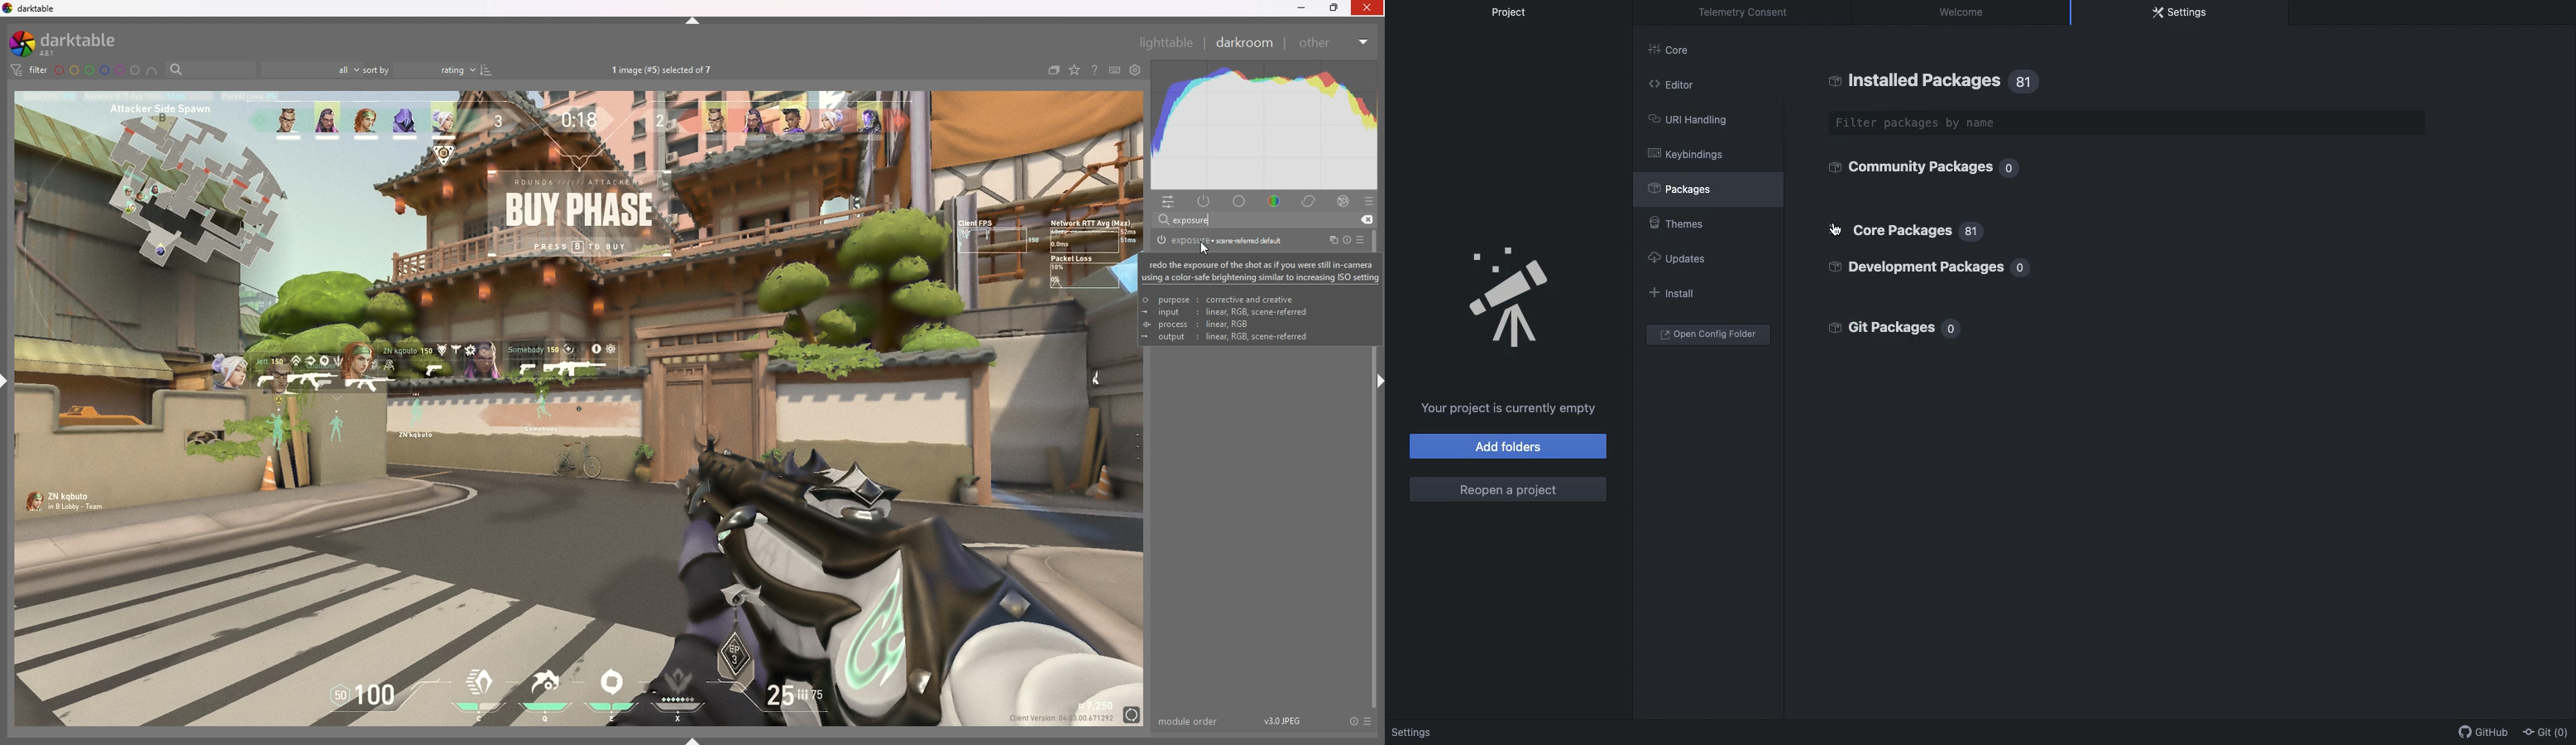 This screenshot has height=756, width=2576. Describe the element at coordinates (1283, 720) in the screenshot. I see `version` at that location.